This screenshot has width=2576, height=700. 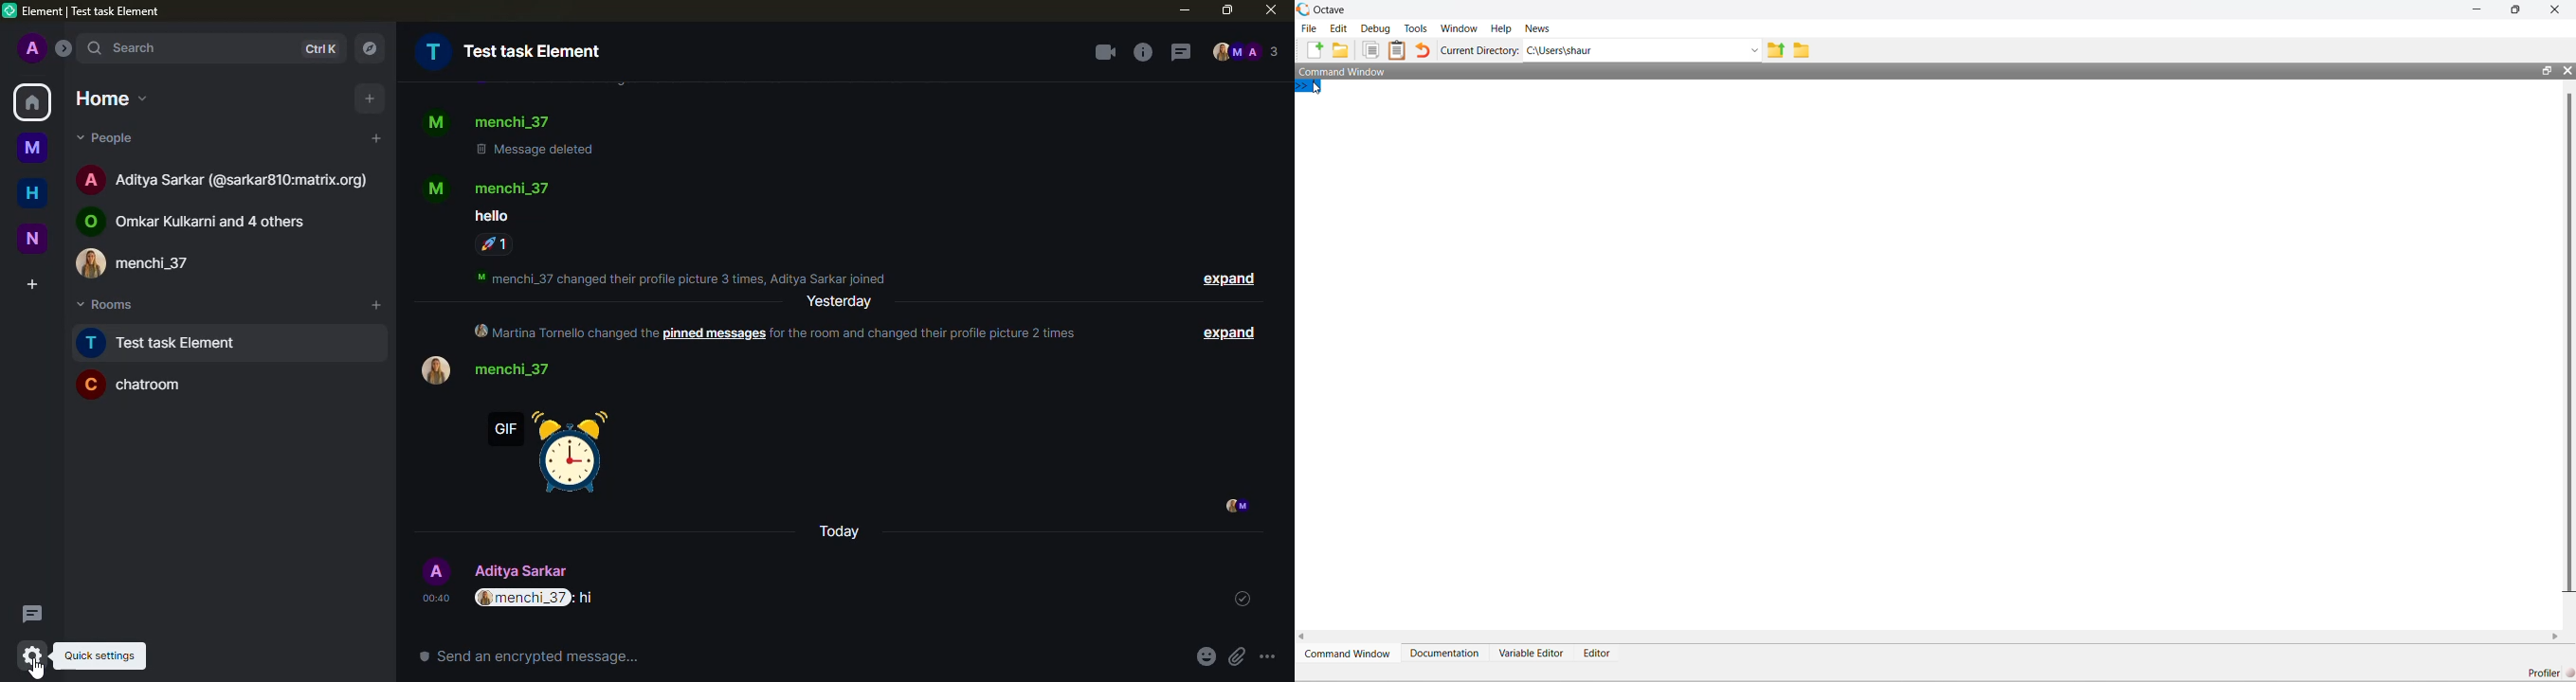 I want to click on profile, so click(x=435, y=124).